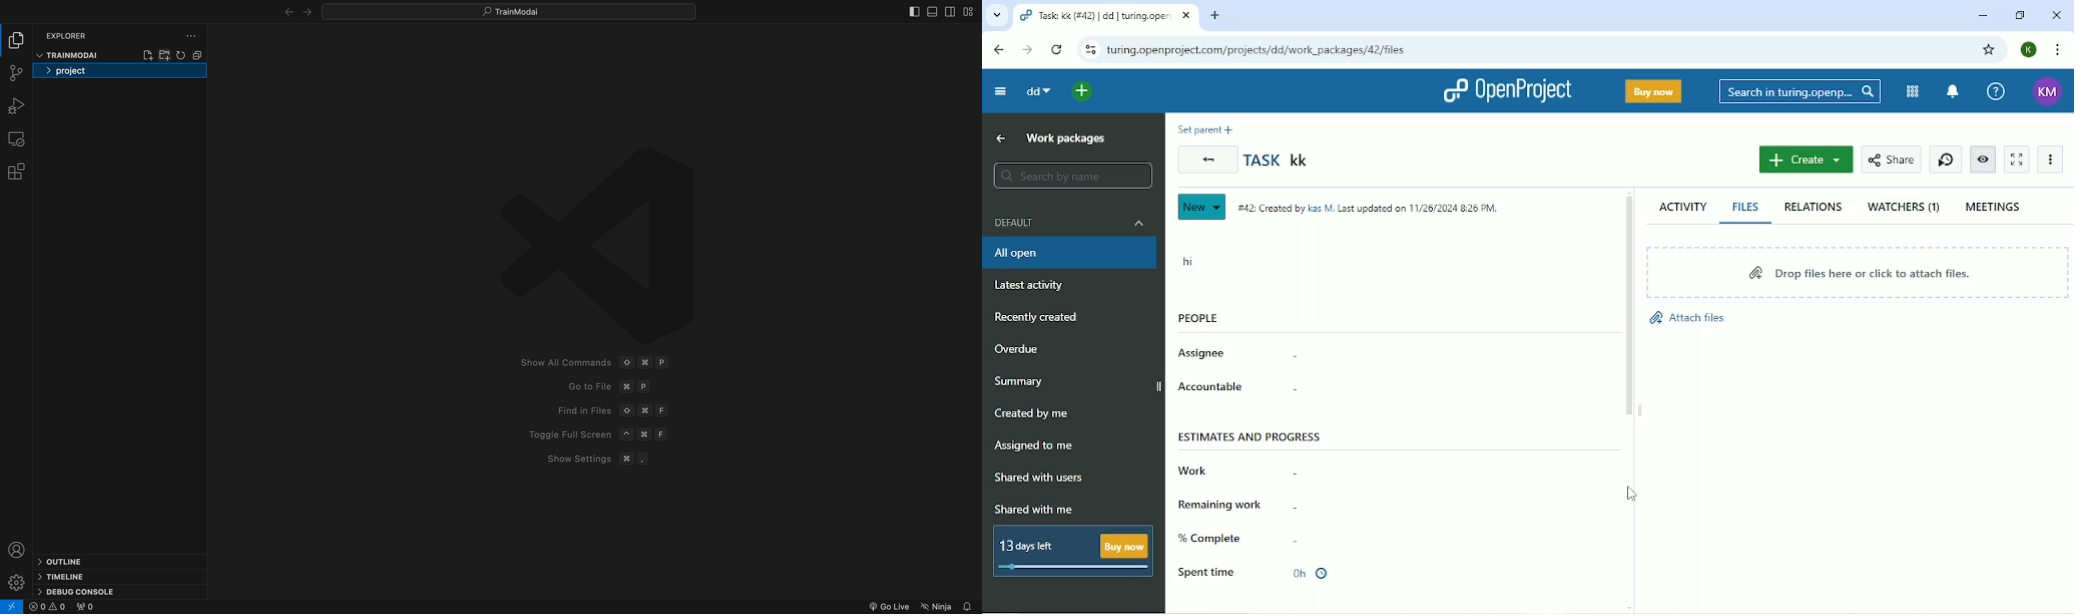  What do you see at coordinates (951, 13) in the screenshot?
I see `toggle secondary bar` at bounding box center [951, 13].